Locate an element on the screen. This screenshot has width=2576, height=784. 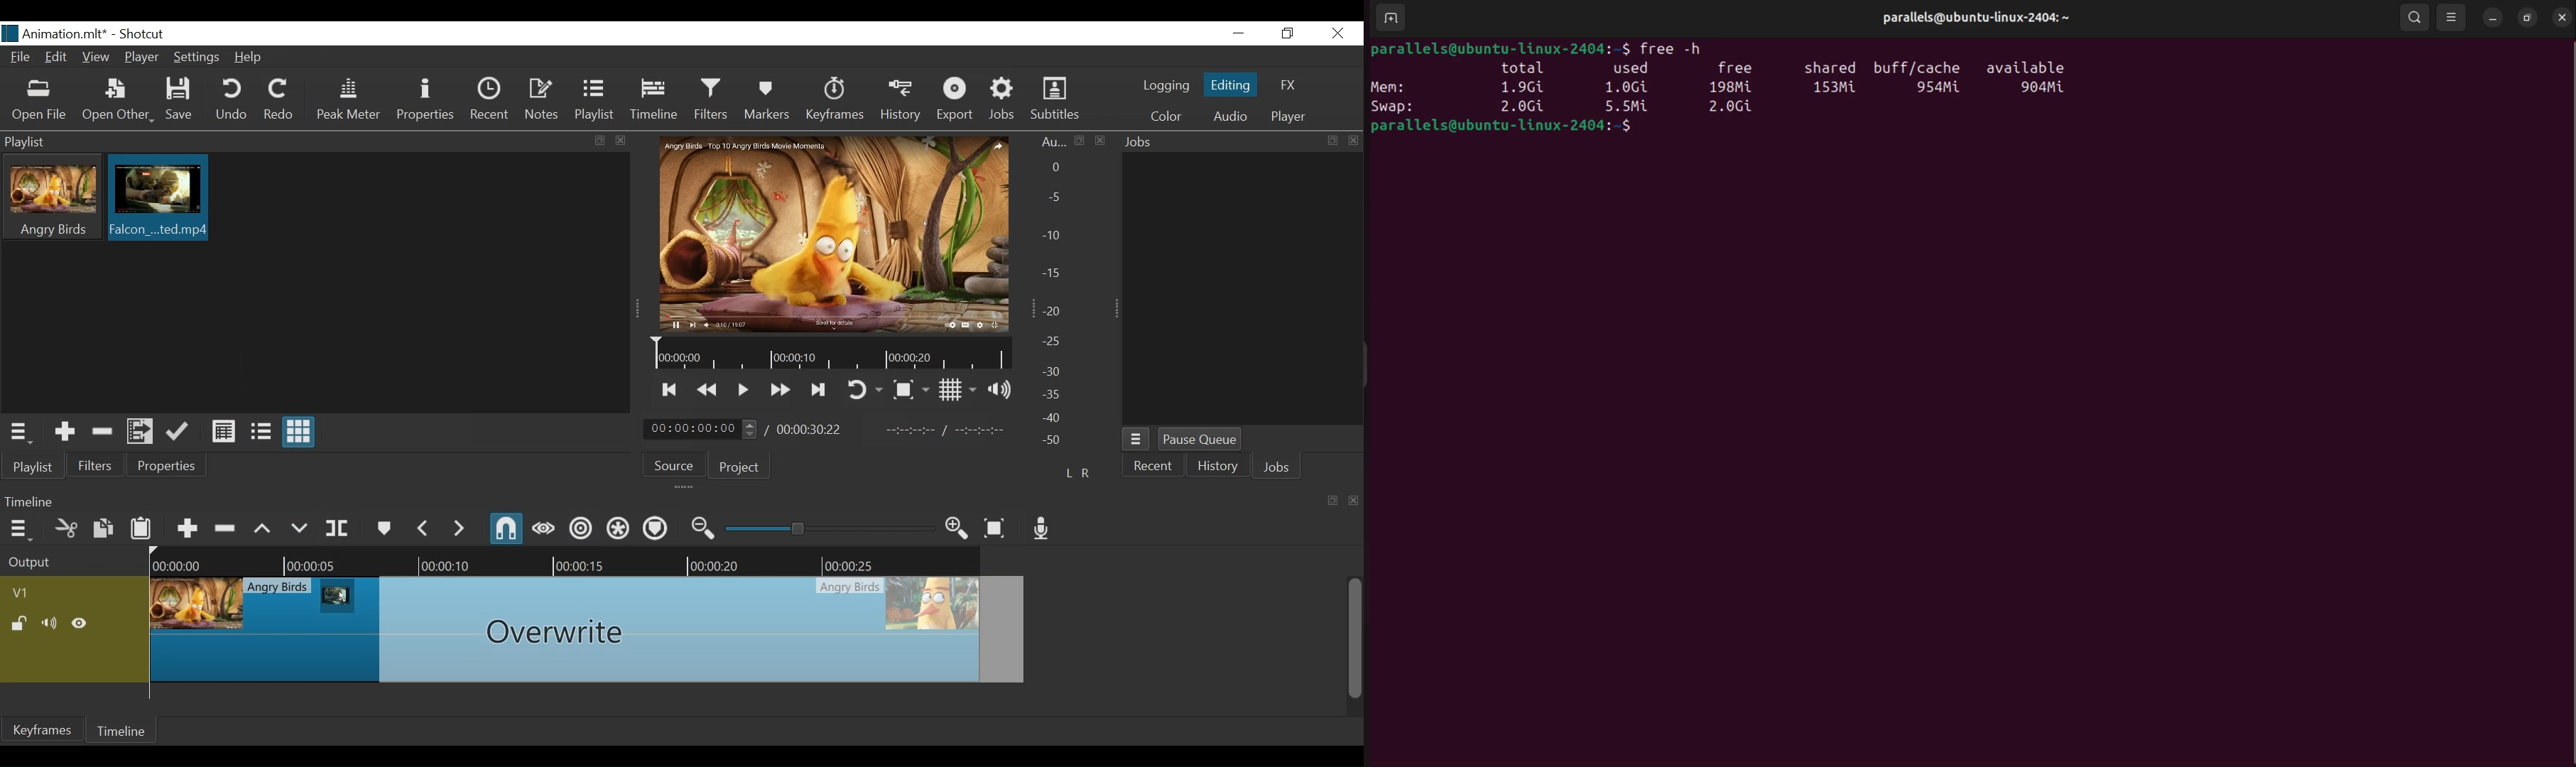
Snap is located at coordinates (508, 530).